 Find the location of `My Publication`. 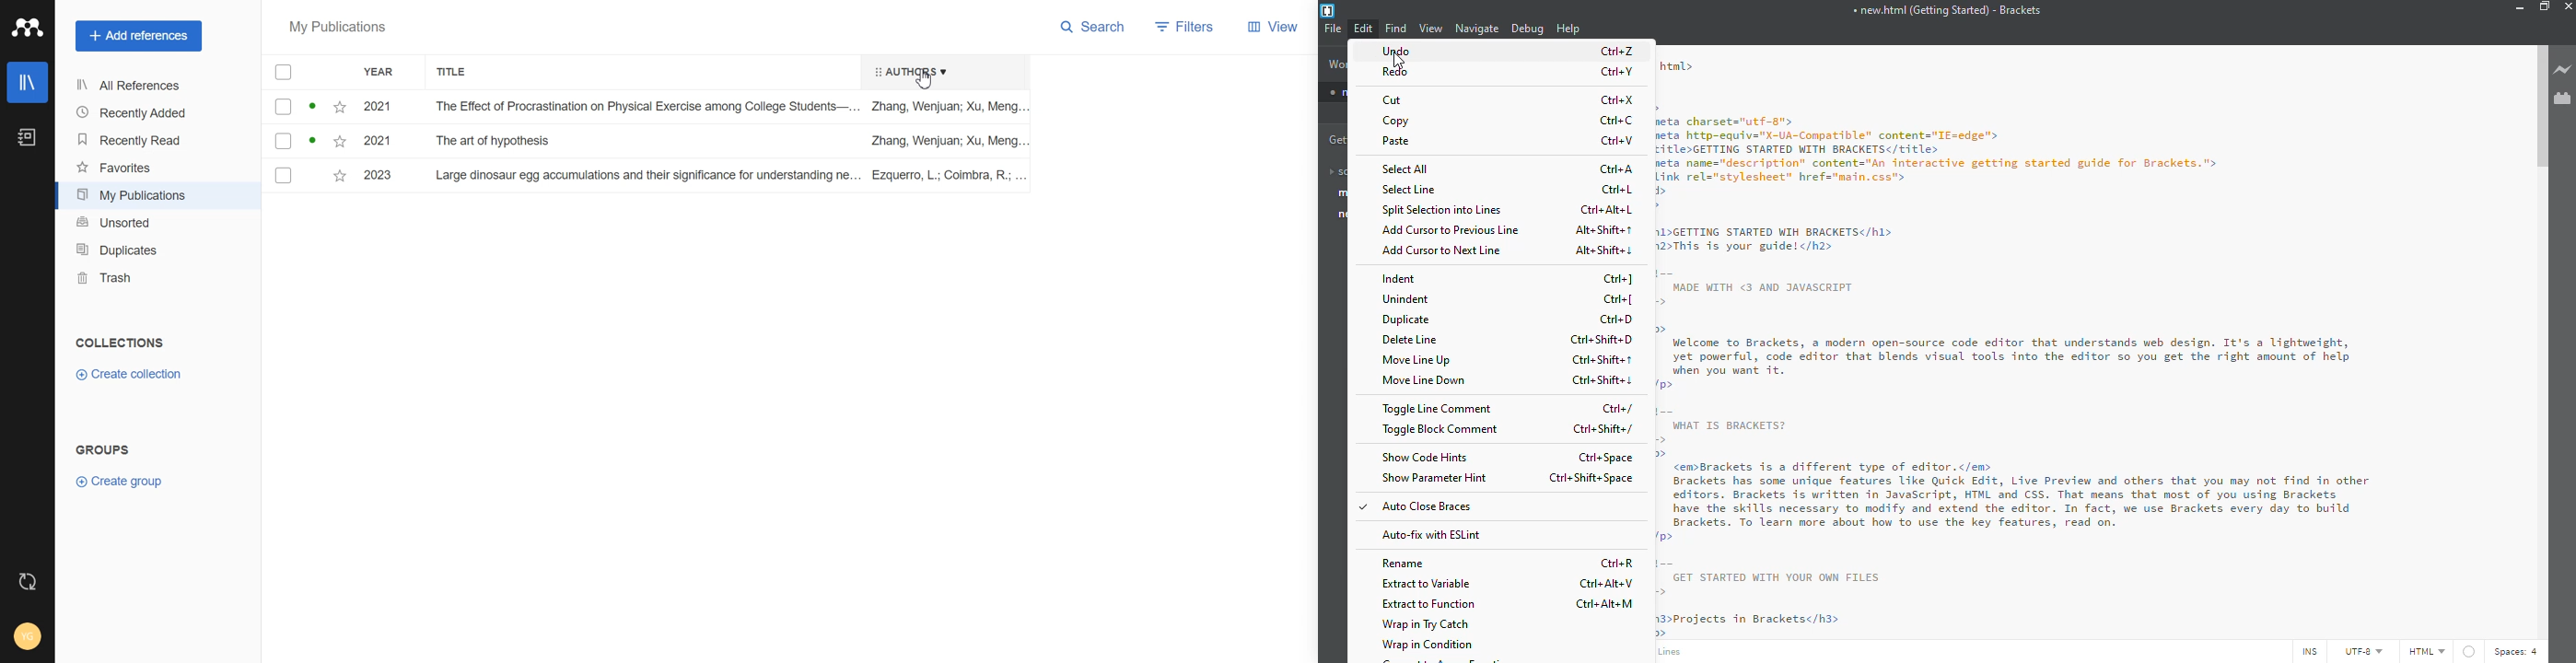

My Publication is located at coordinates (152, 195).